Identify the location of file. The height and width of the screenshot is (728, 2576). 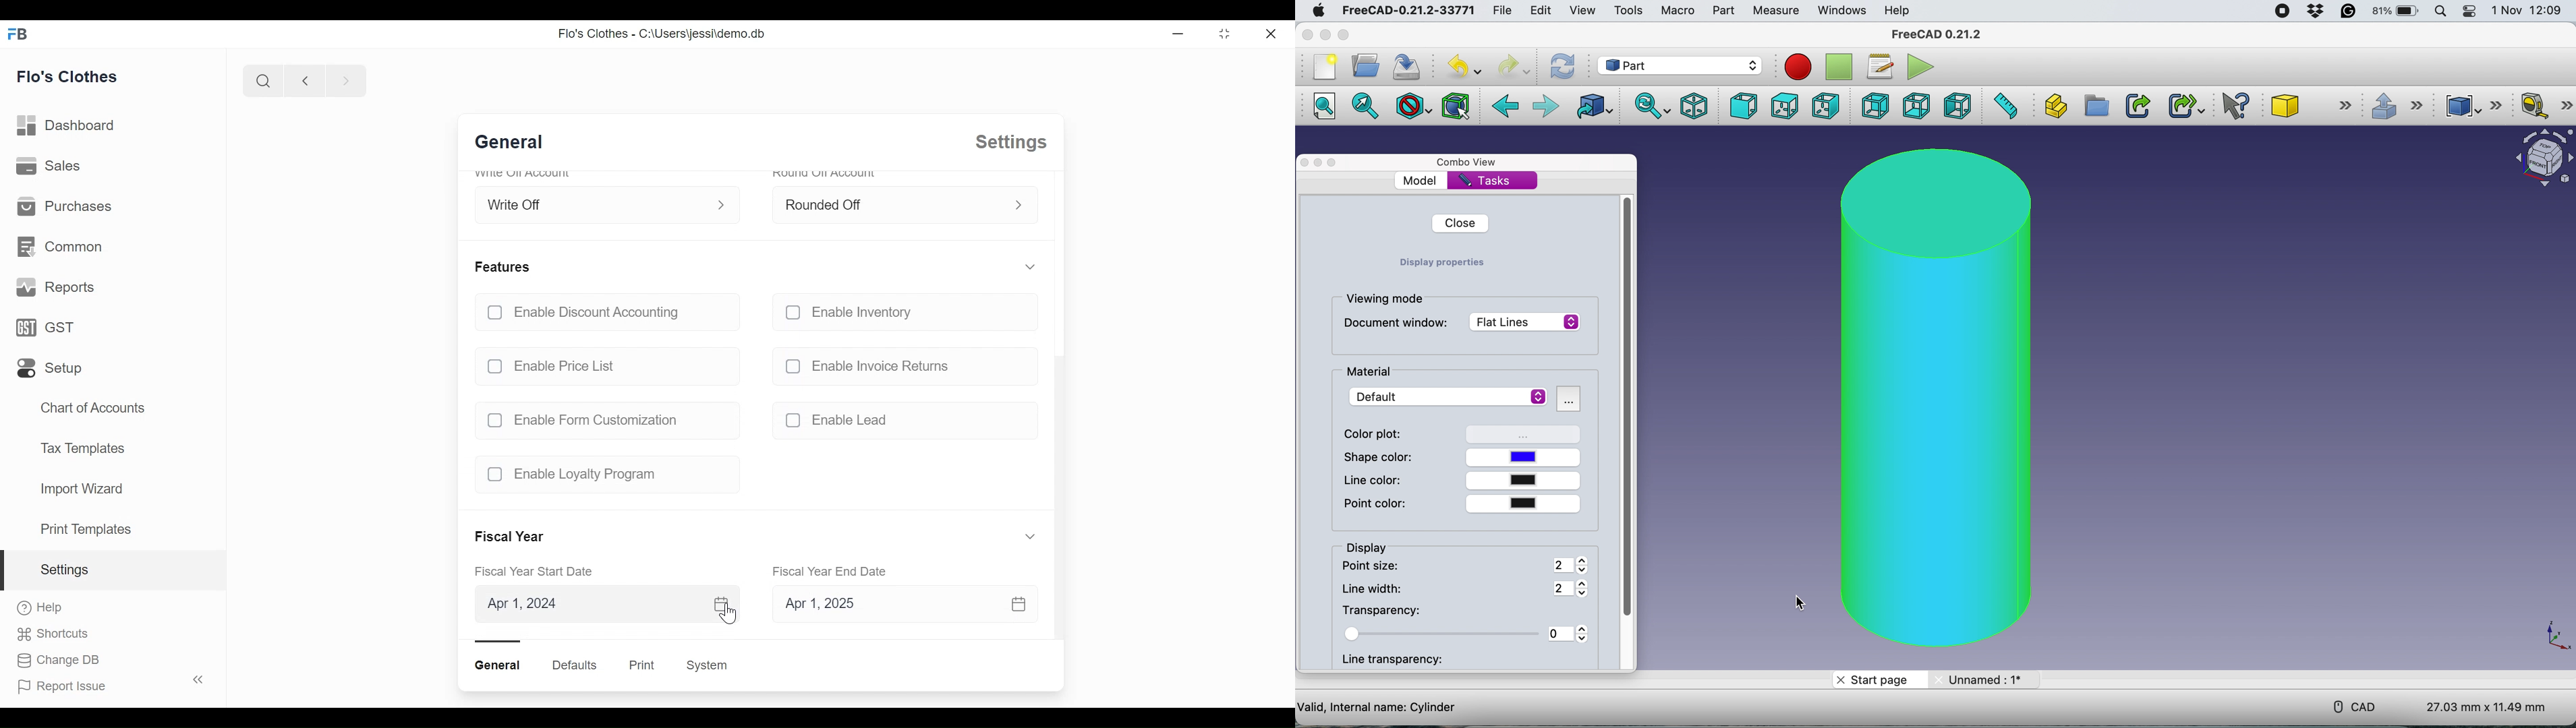
(1505, 11).